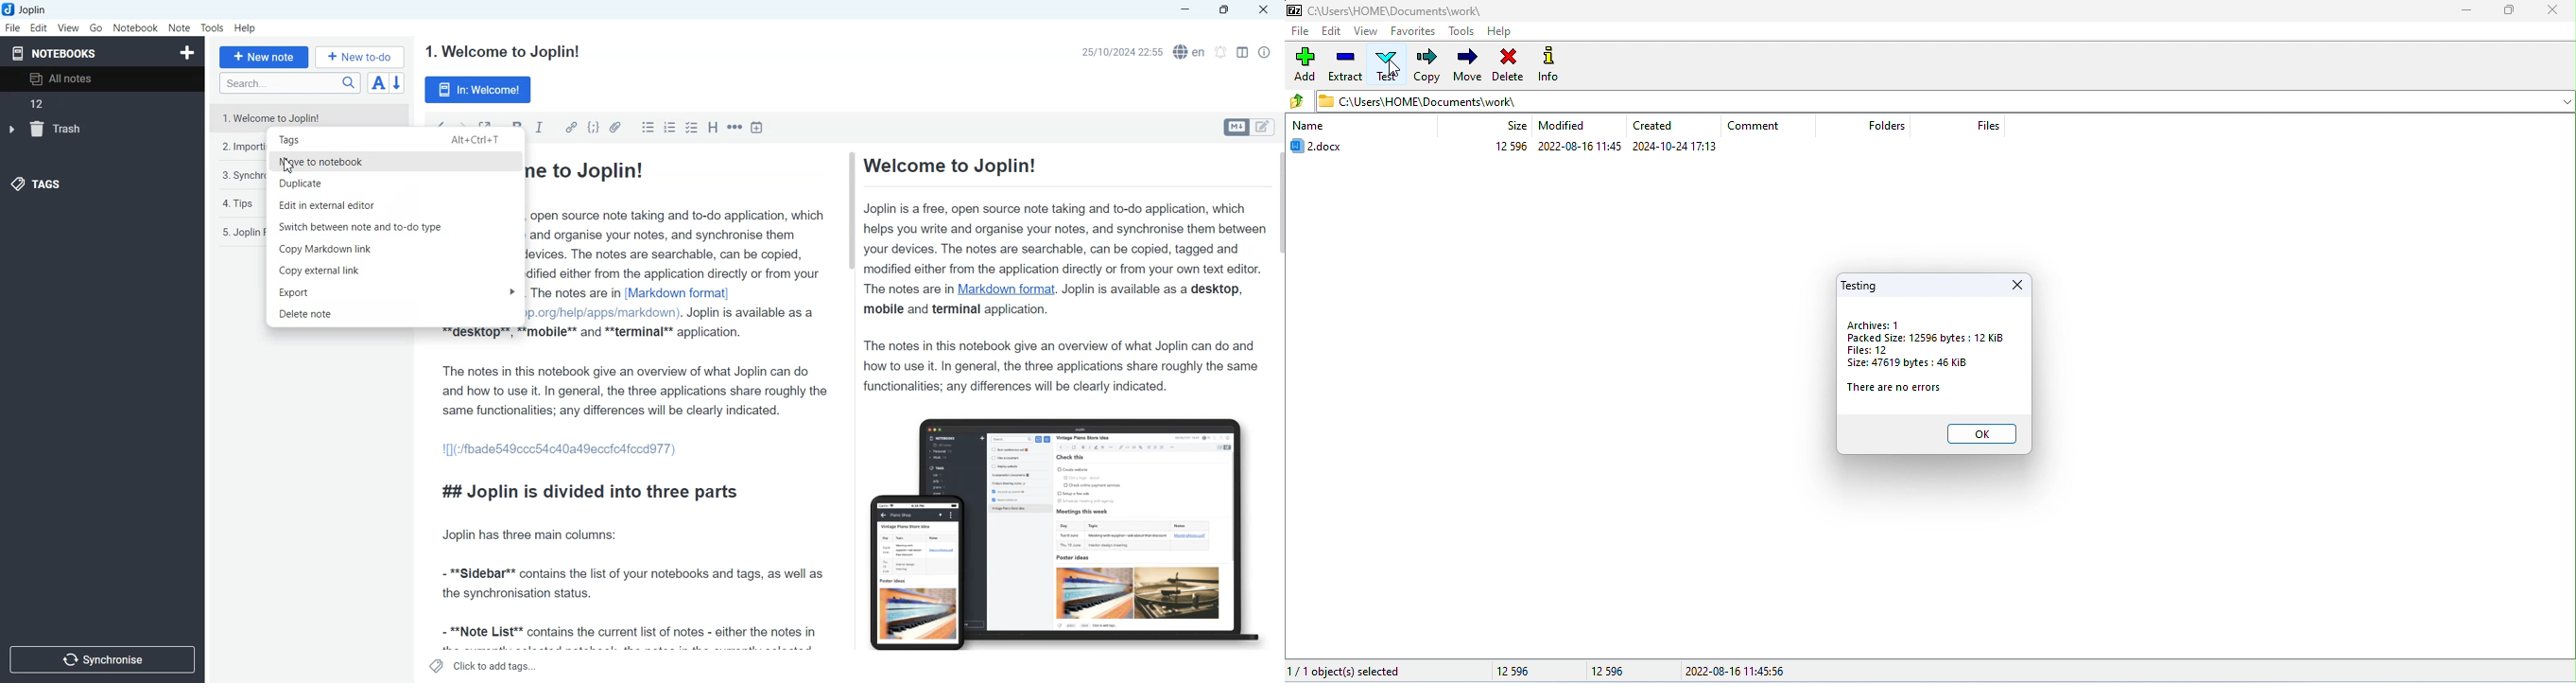 This screenshot has height=700, width=2576. Describe the element at coordinates (1309, 127) in the screenshot. I see `name` at that location.